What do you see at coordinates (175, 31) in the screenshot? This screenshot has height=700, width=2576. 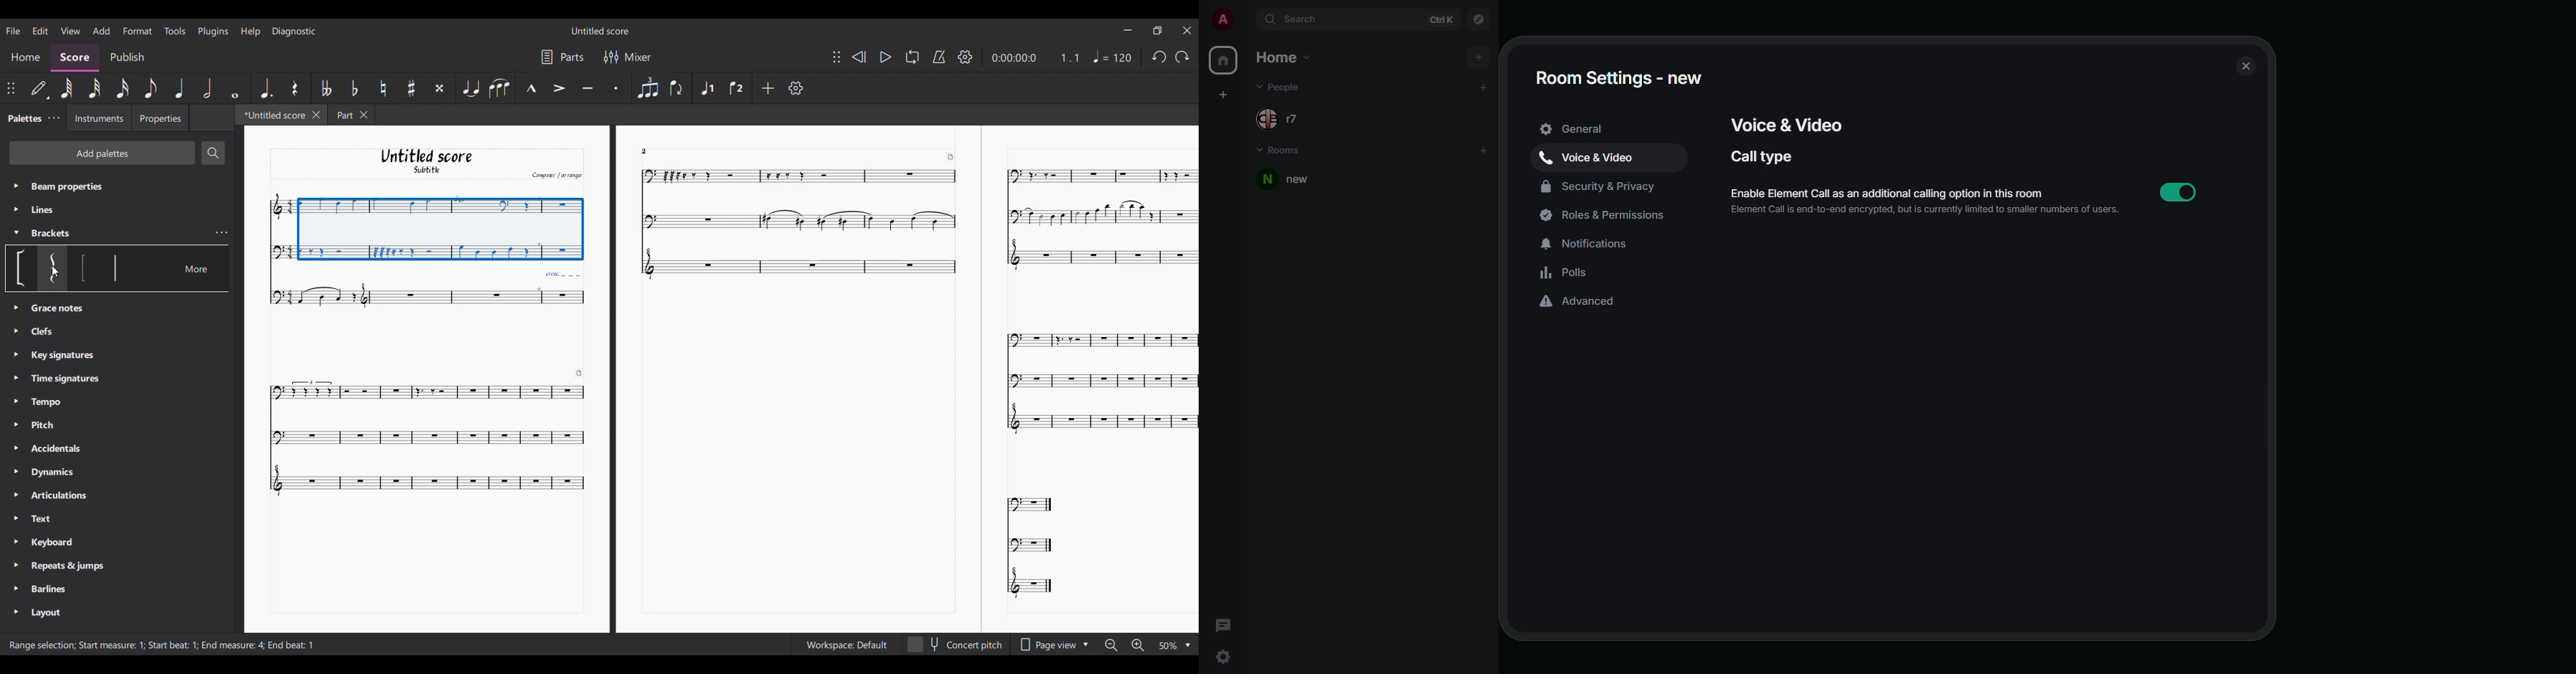 I see `Tools` at bounding box center [175, 31].